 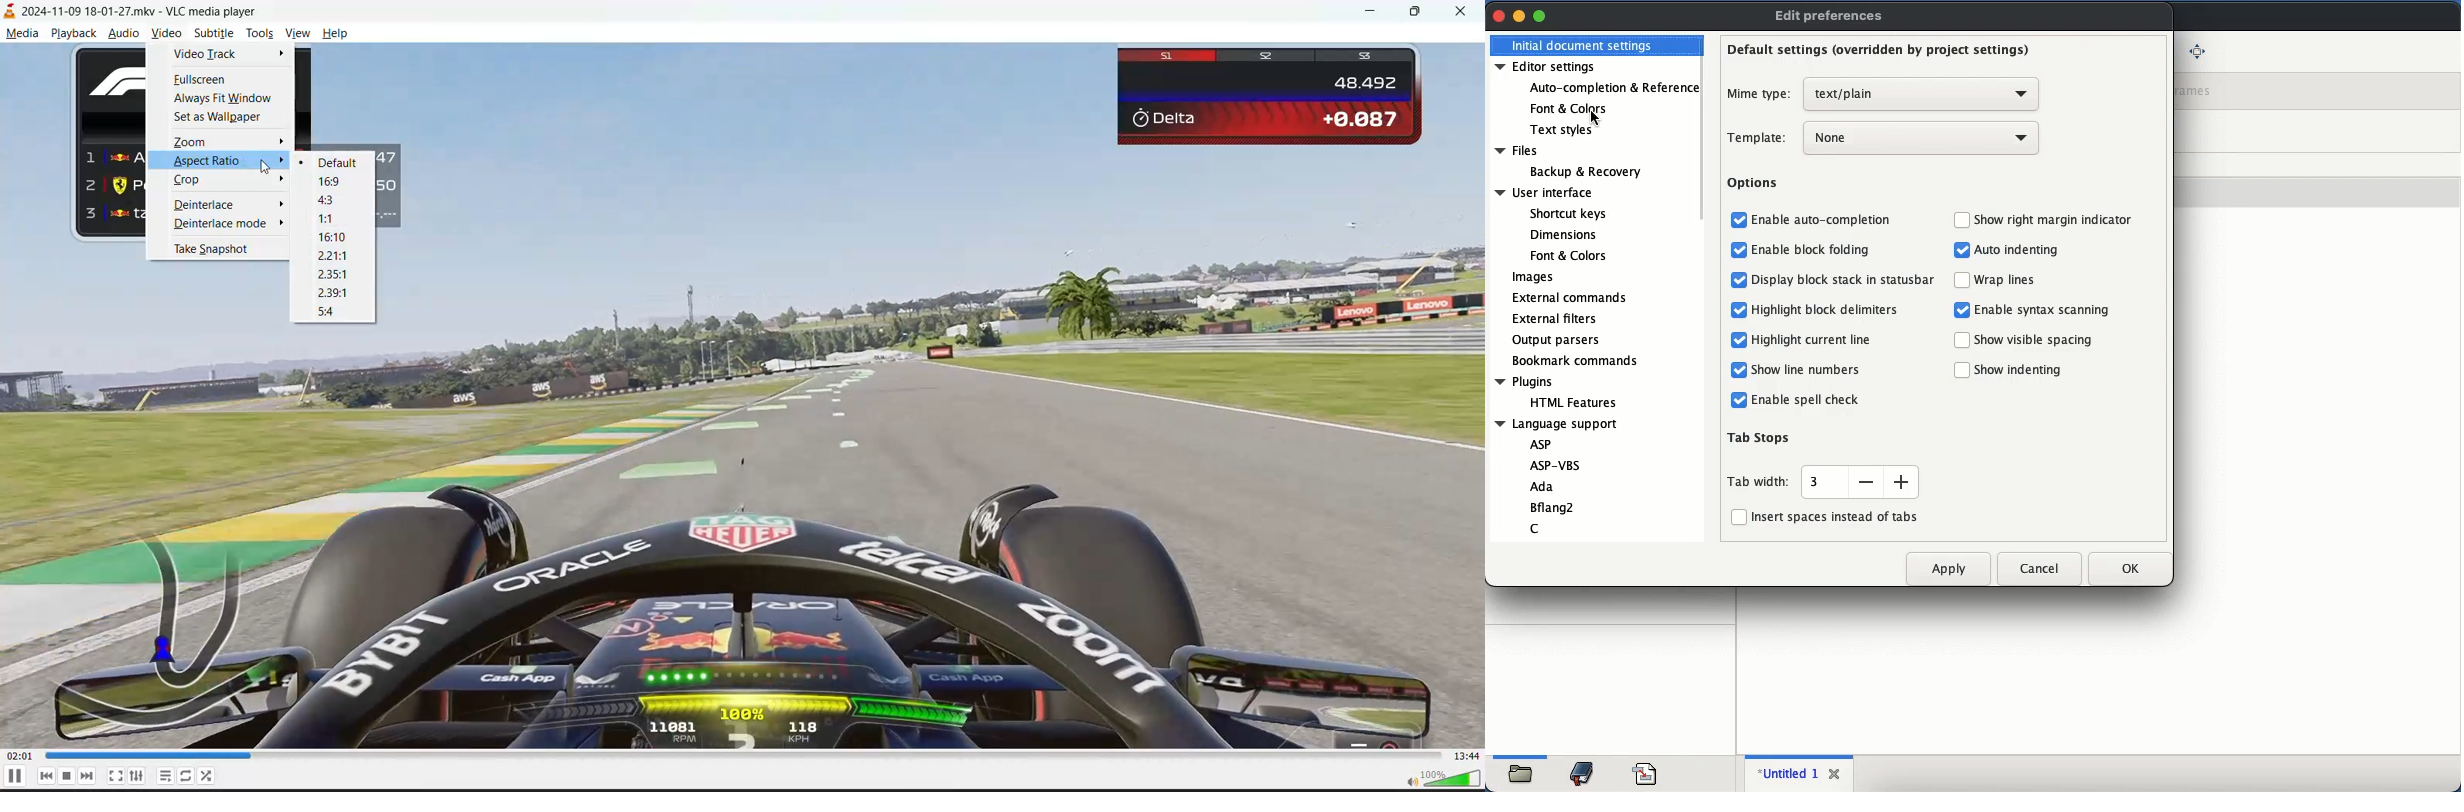 What do you see at coordinates (1866, 483) in the screenshot?
I see `decrease` at bounding box center [1866, 483].